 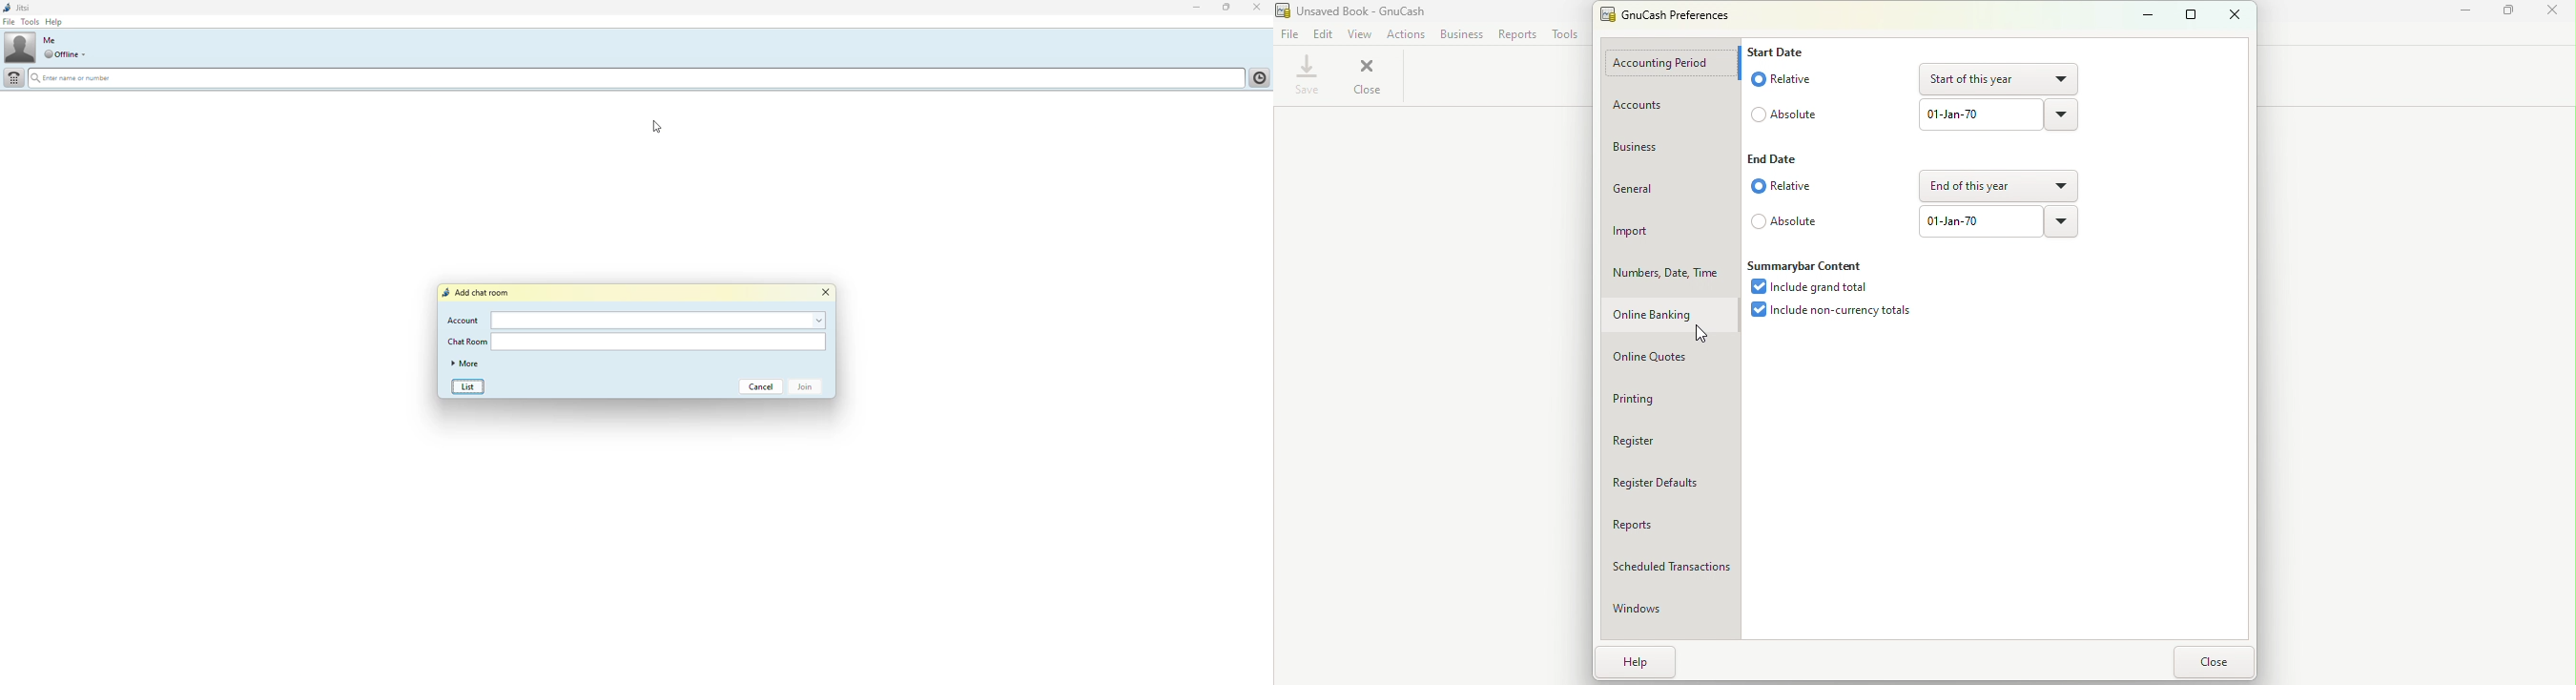 I want to click on close, so click(x=828, y=295).